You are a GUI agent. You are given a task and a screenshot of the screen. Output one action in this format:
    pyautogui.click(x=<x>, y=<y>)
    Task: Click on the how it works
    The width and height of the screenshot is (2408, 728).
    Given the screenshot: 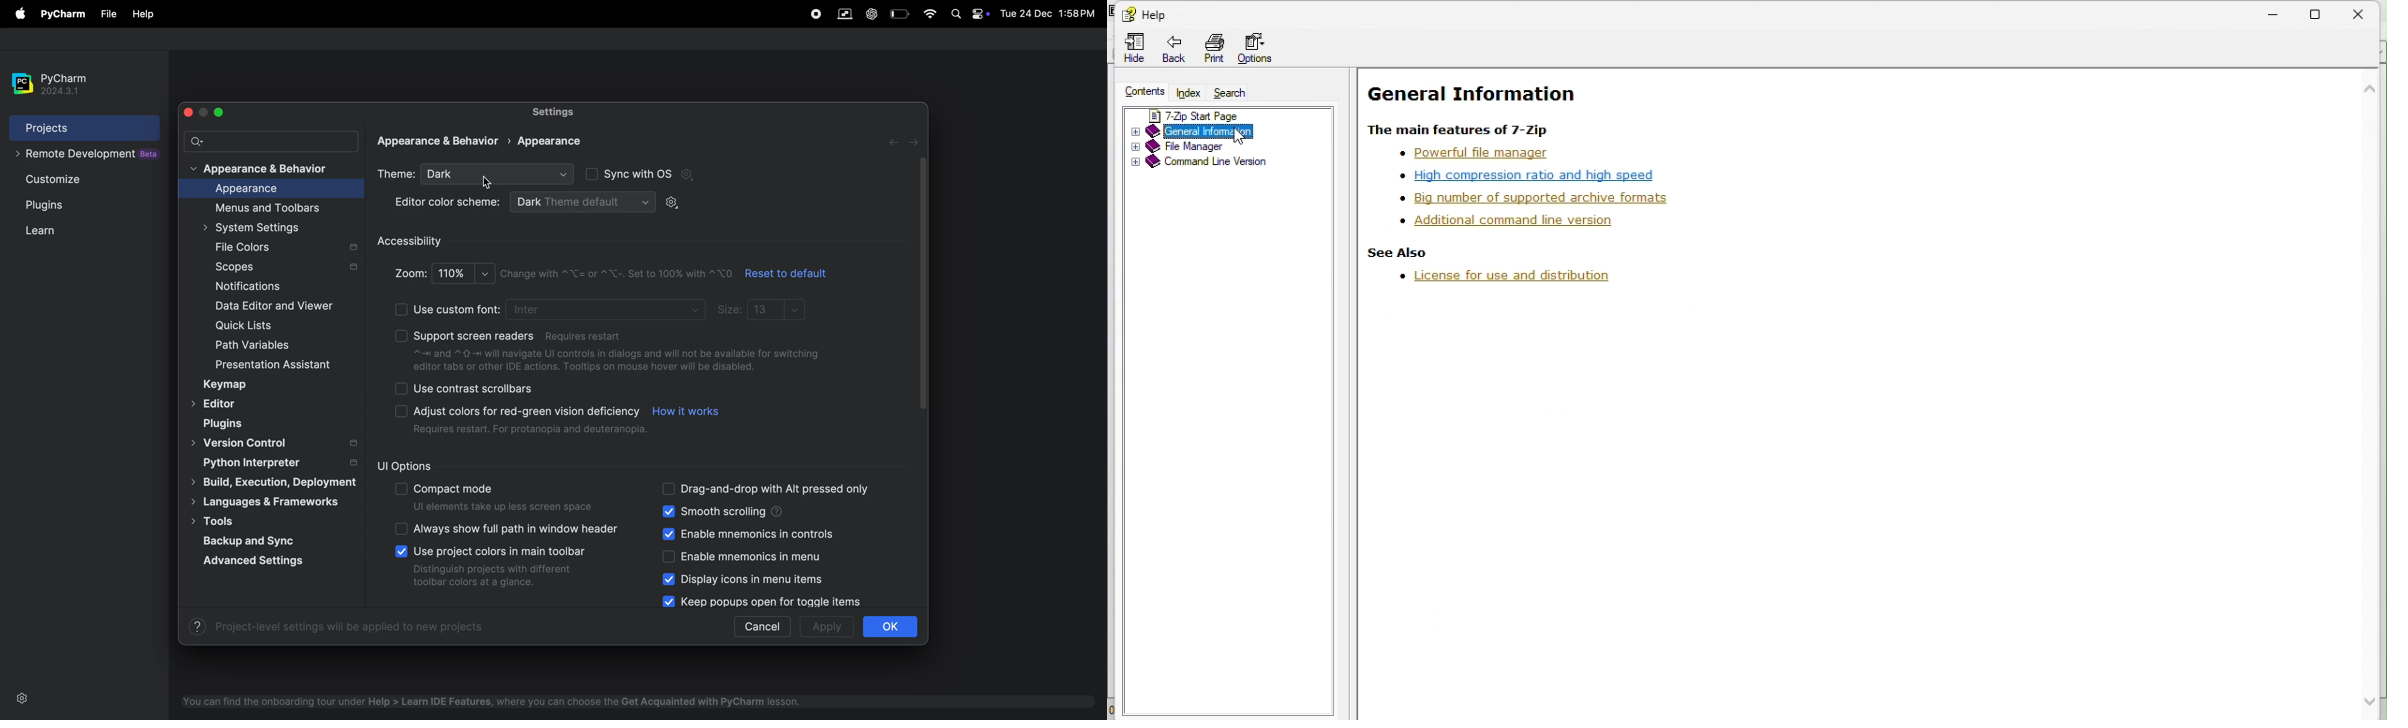 What is the action you would take?
    pyautogui.click(x=691, y=413)
    